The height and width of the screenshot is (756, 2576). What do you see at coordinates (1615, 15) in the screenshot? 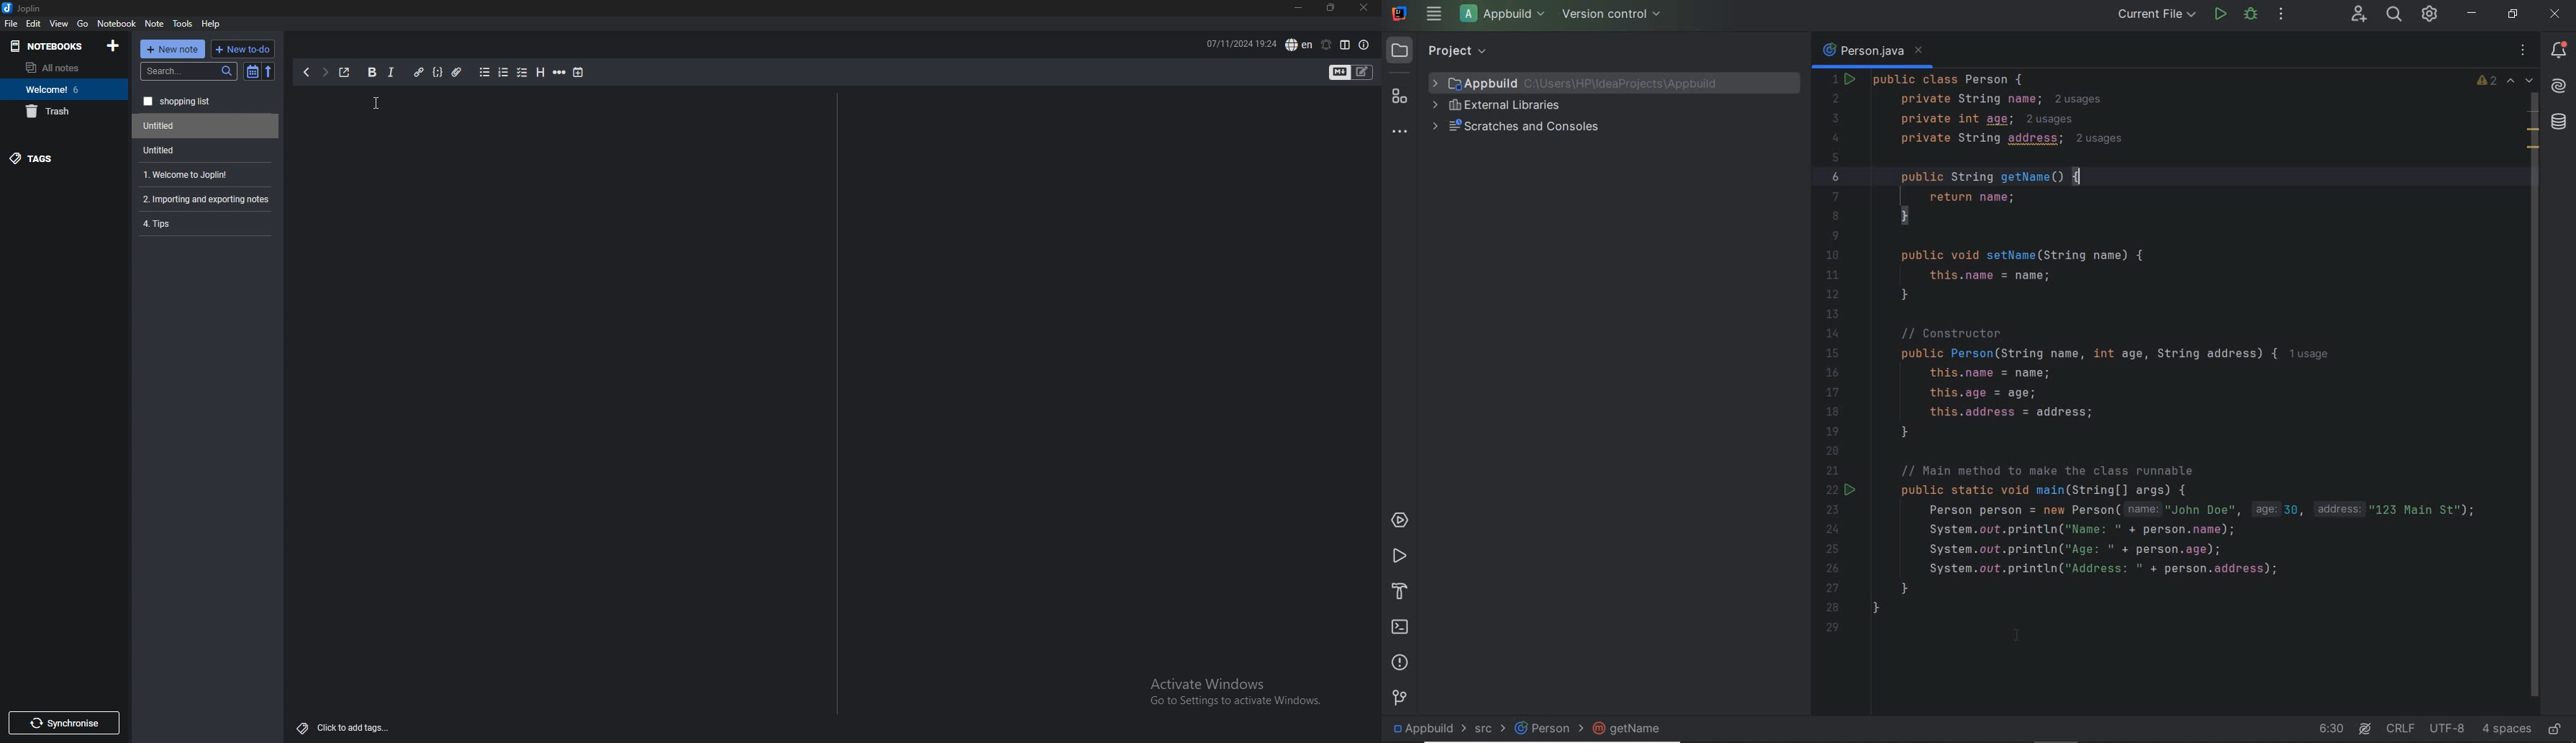
I see `version control` at bounding box center [1615, 15].